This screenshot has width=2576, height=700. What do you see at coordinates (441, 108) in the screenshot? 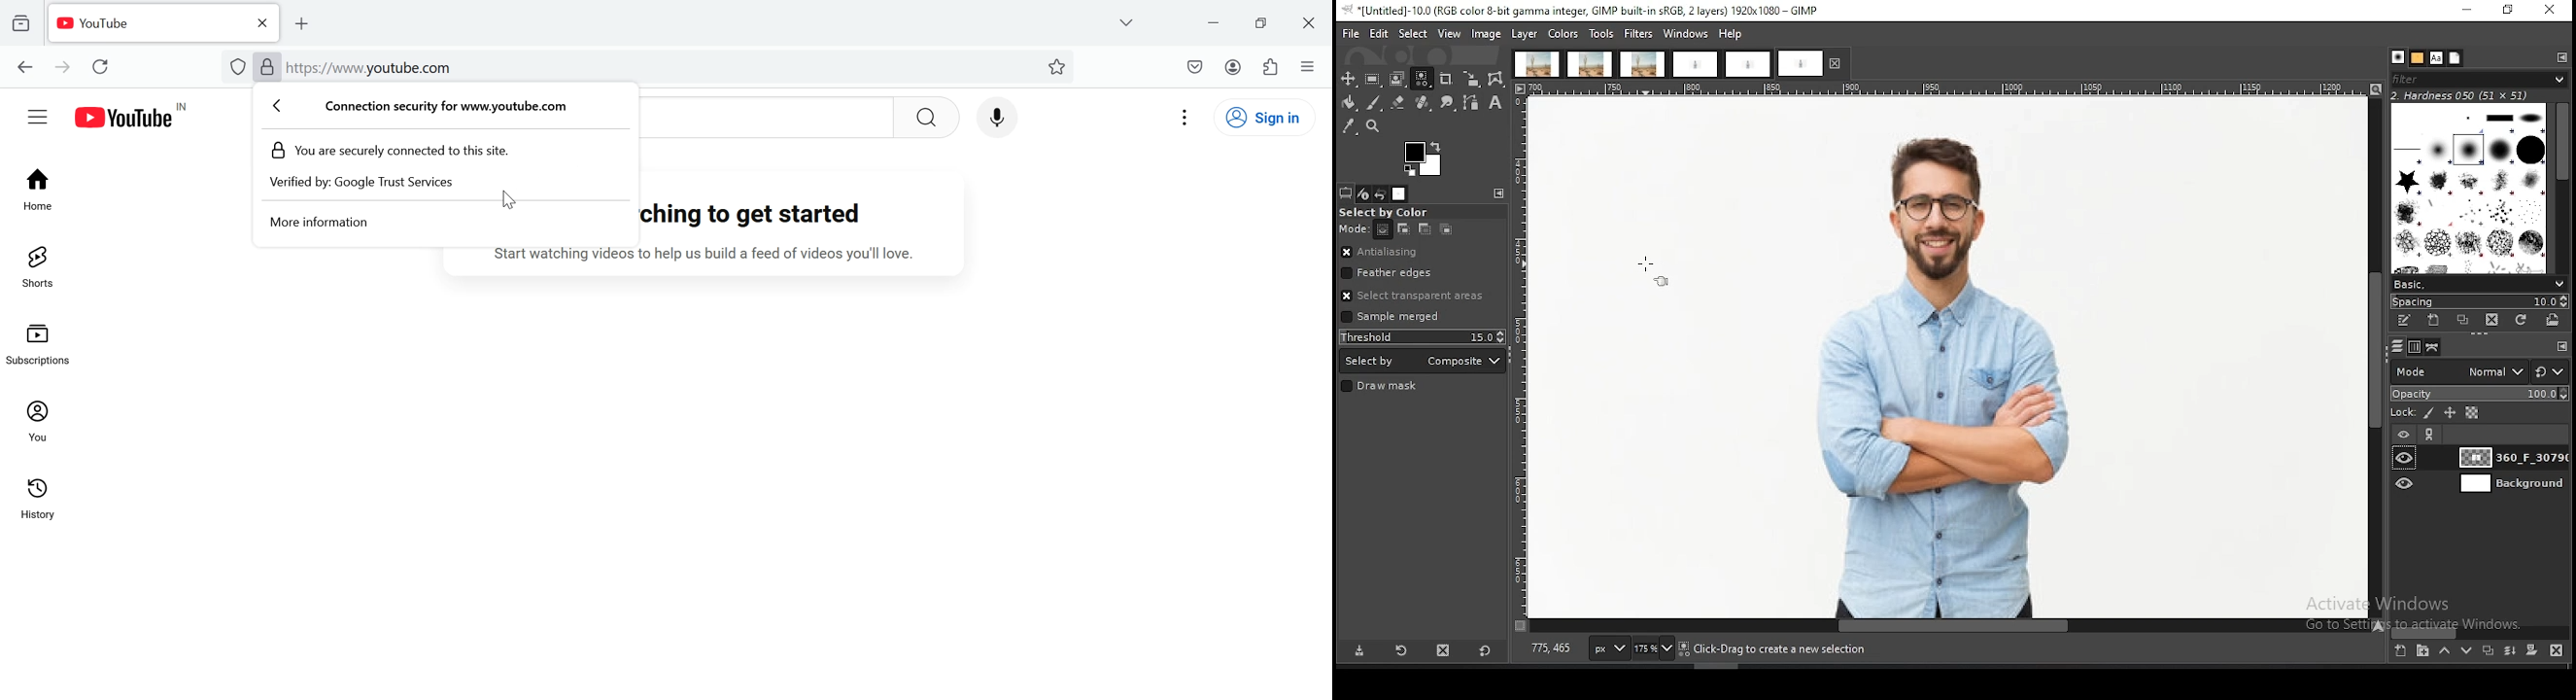
I see `Site information for www.youtube.com` at bounding box center [441, 108].